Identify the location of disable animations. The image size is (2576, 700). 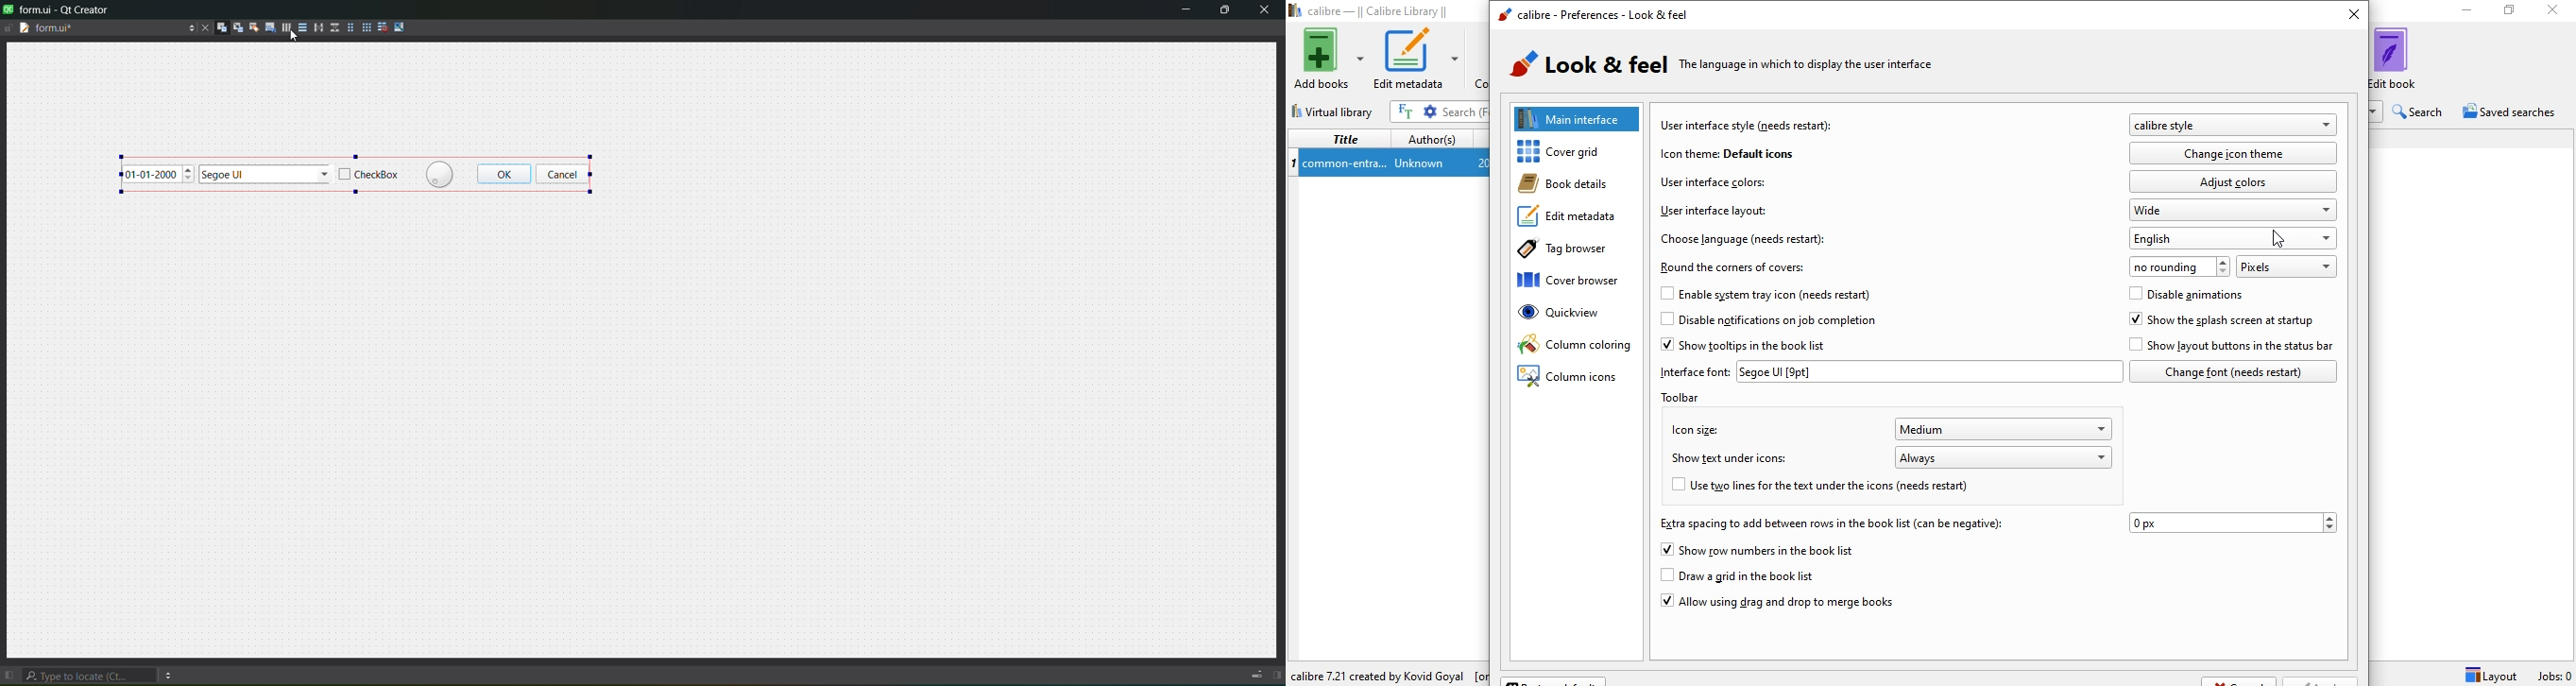
(2187, 296).